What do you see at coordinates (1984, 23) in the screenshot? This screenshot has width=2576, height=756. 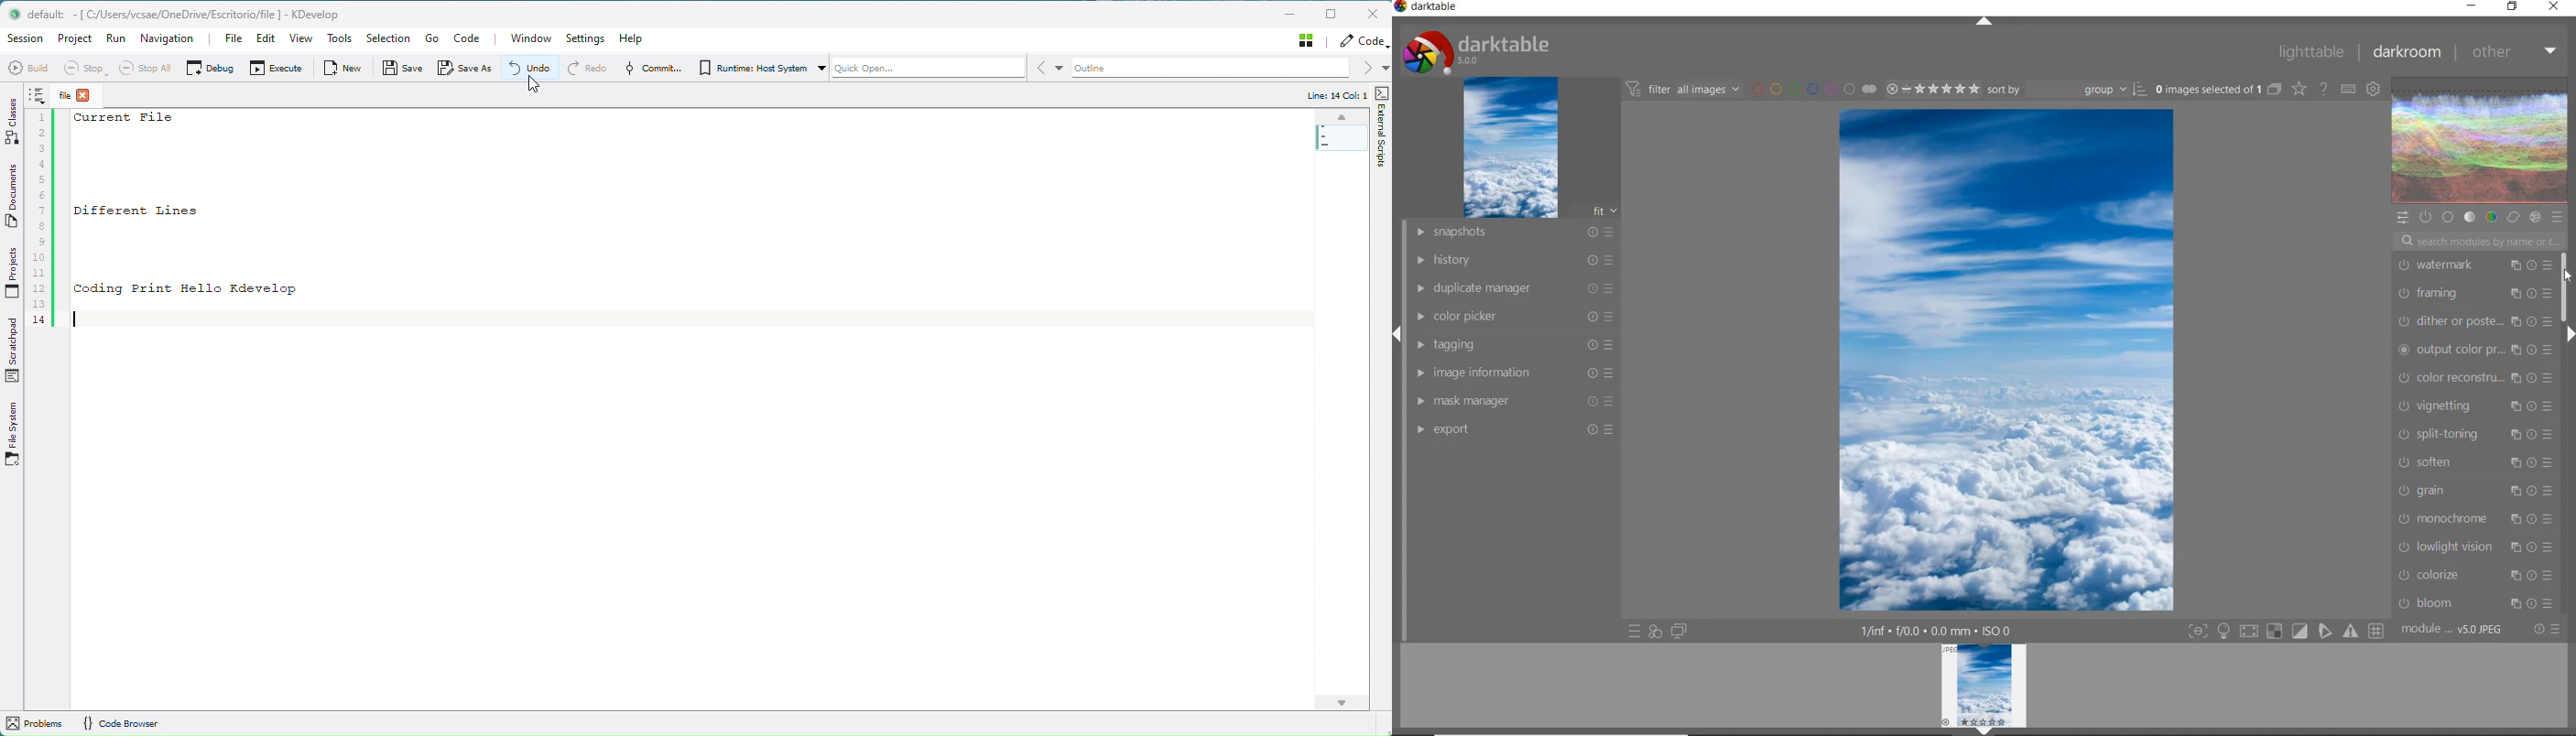 I see `Up` at bounding box center [1984, 23].